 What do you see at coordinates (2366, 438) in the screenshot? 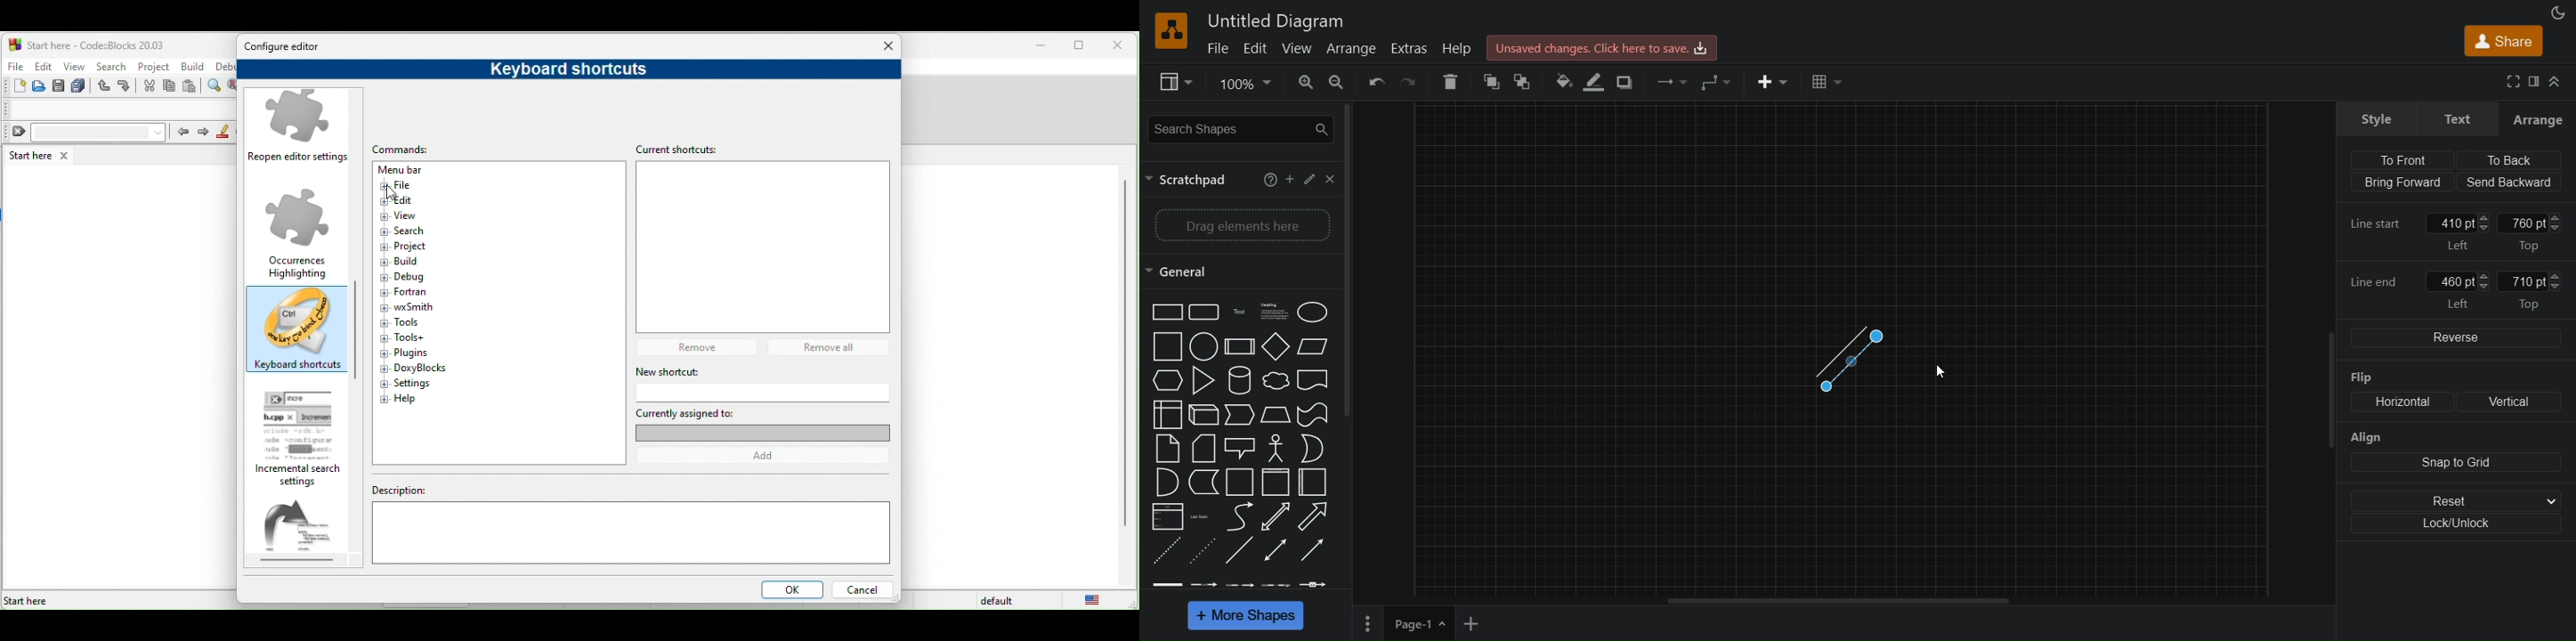
I see `align` at bounding box center [2366, 438].